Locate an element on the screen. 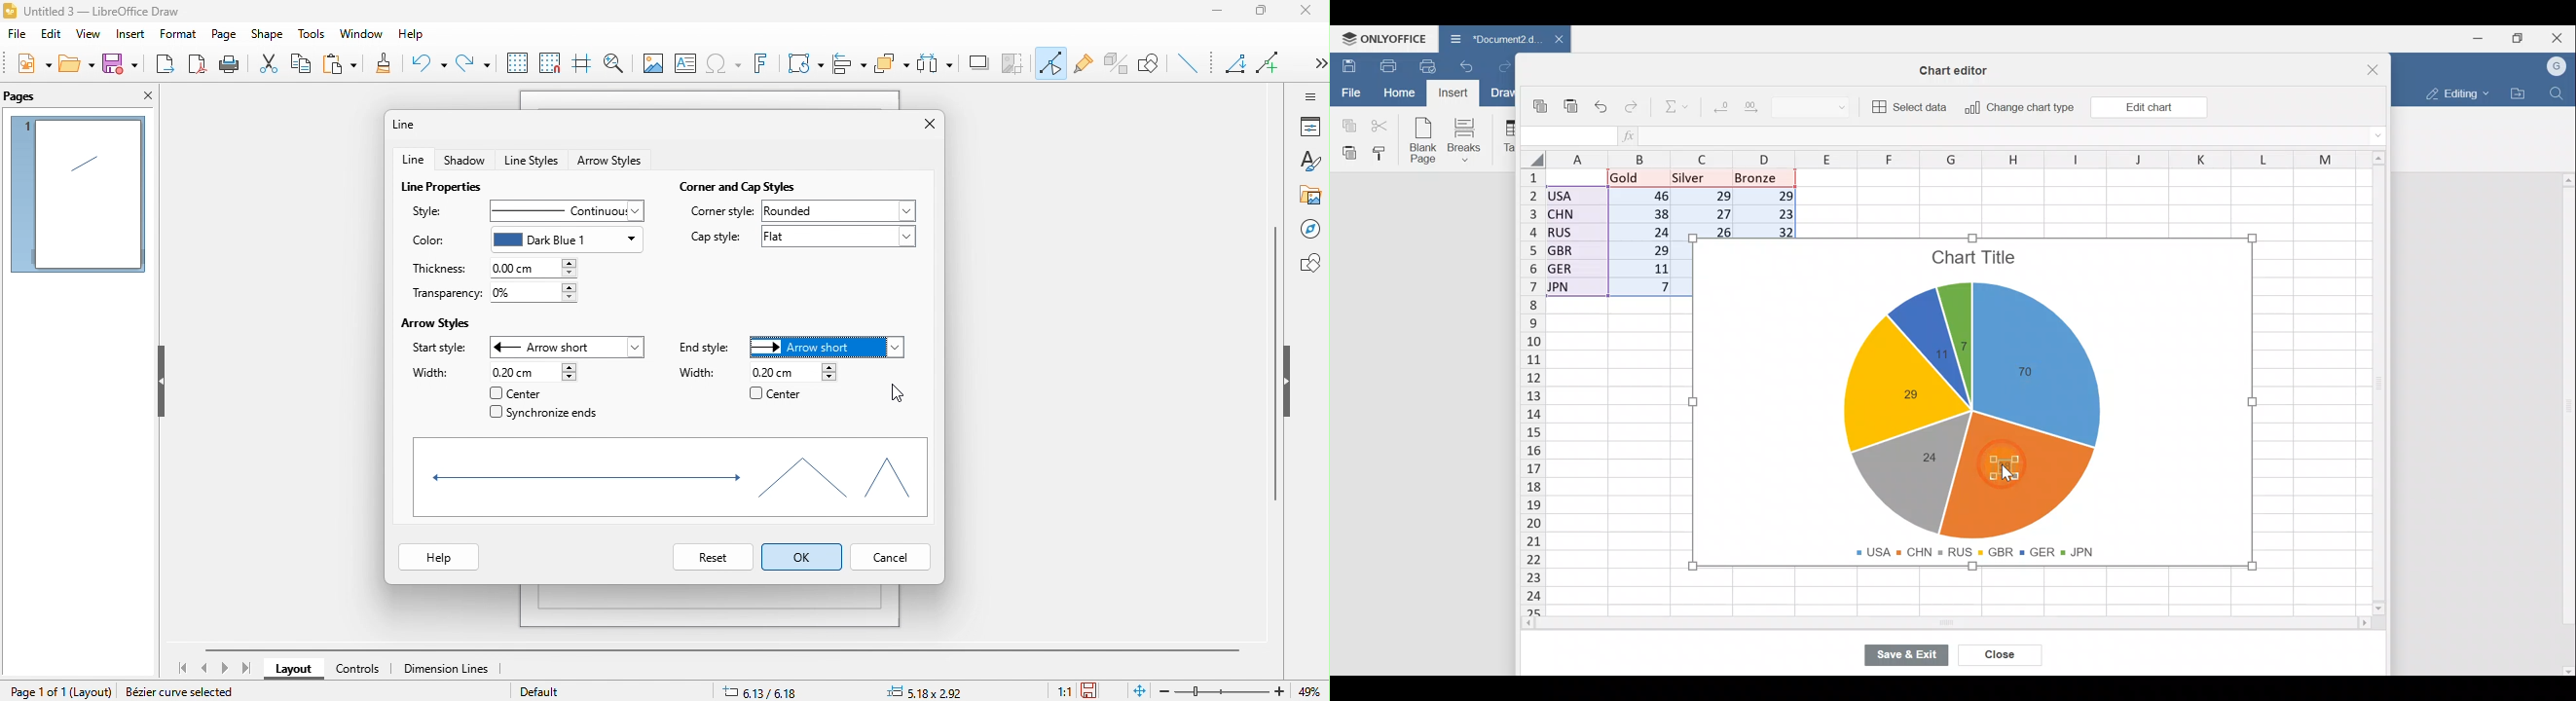  1:1 is located at coordinates (1063, 691).